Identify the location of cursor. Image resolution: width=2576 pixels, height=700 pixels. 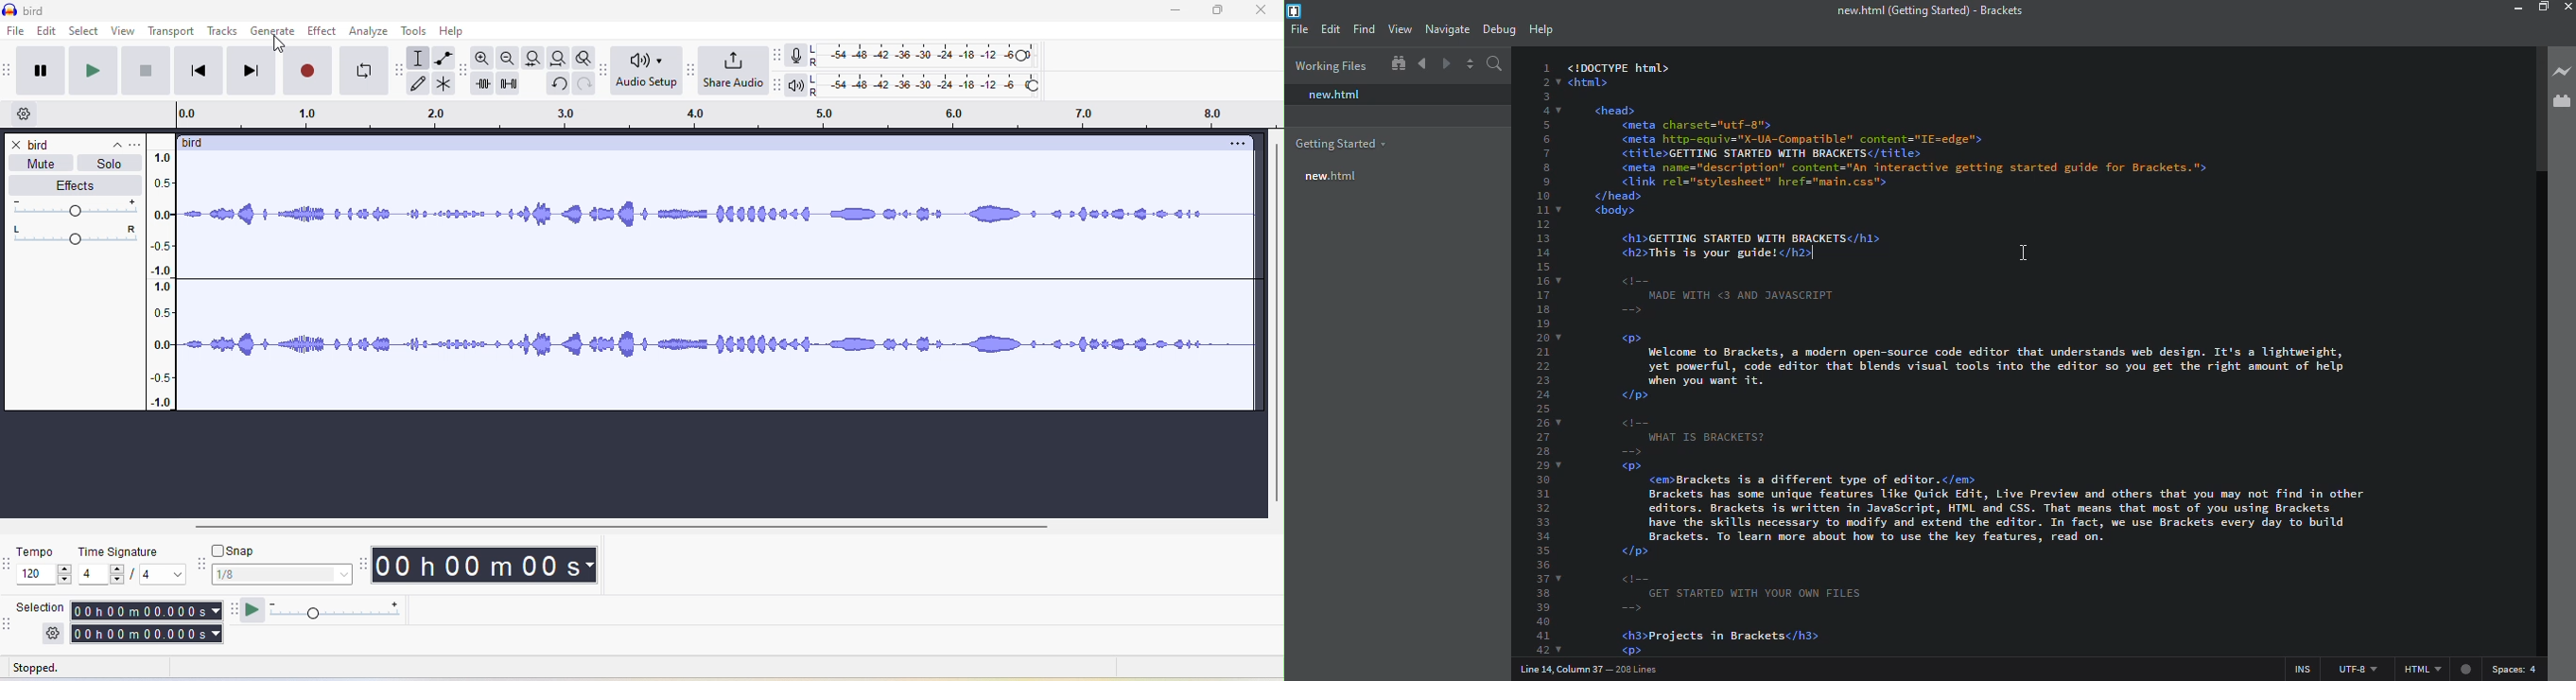
(1816, 256).